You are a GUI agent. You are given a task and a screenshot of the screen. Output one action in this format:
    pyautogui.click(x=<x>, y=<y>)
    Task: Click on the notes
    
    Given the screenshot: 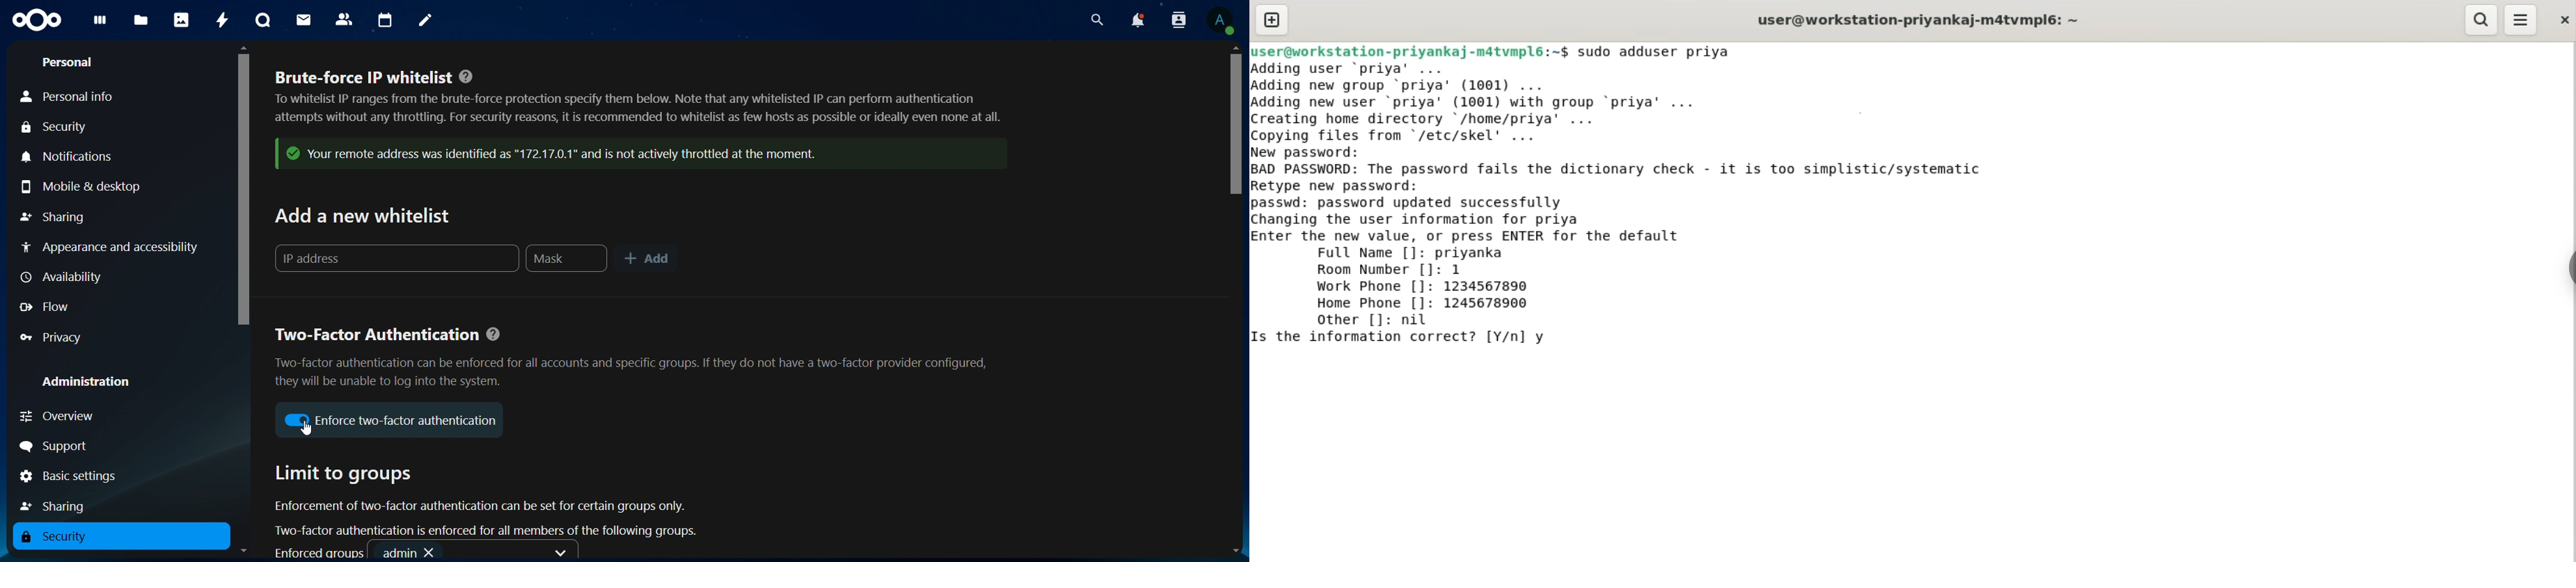 What is the action you would take?
    pyautogui.click(x=425, y=20)
    